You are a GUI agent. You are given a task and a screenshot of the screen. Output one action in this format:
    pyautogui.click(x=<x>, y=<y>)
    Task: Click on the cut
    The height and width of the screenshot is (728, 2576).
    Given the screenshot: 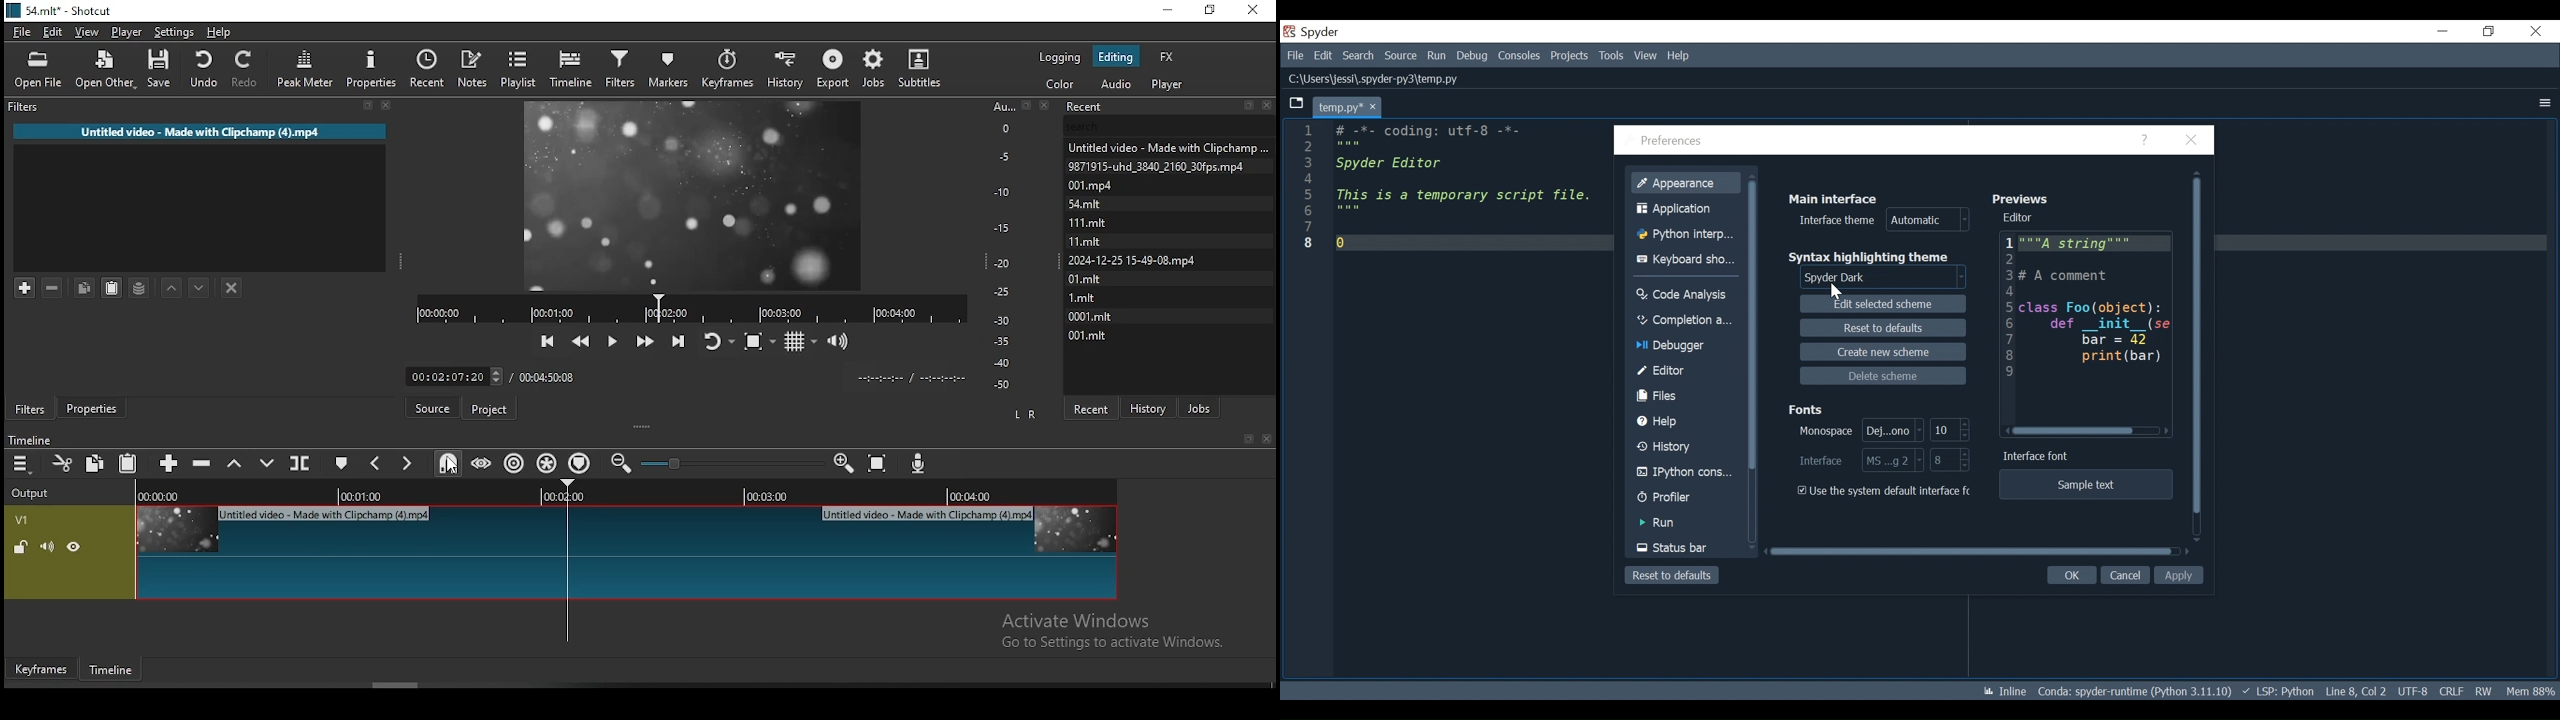 What is the action you would take?
    pyautogui.click(x=63, y=462)
    